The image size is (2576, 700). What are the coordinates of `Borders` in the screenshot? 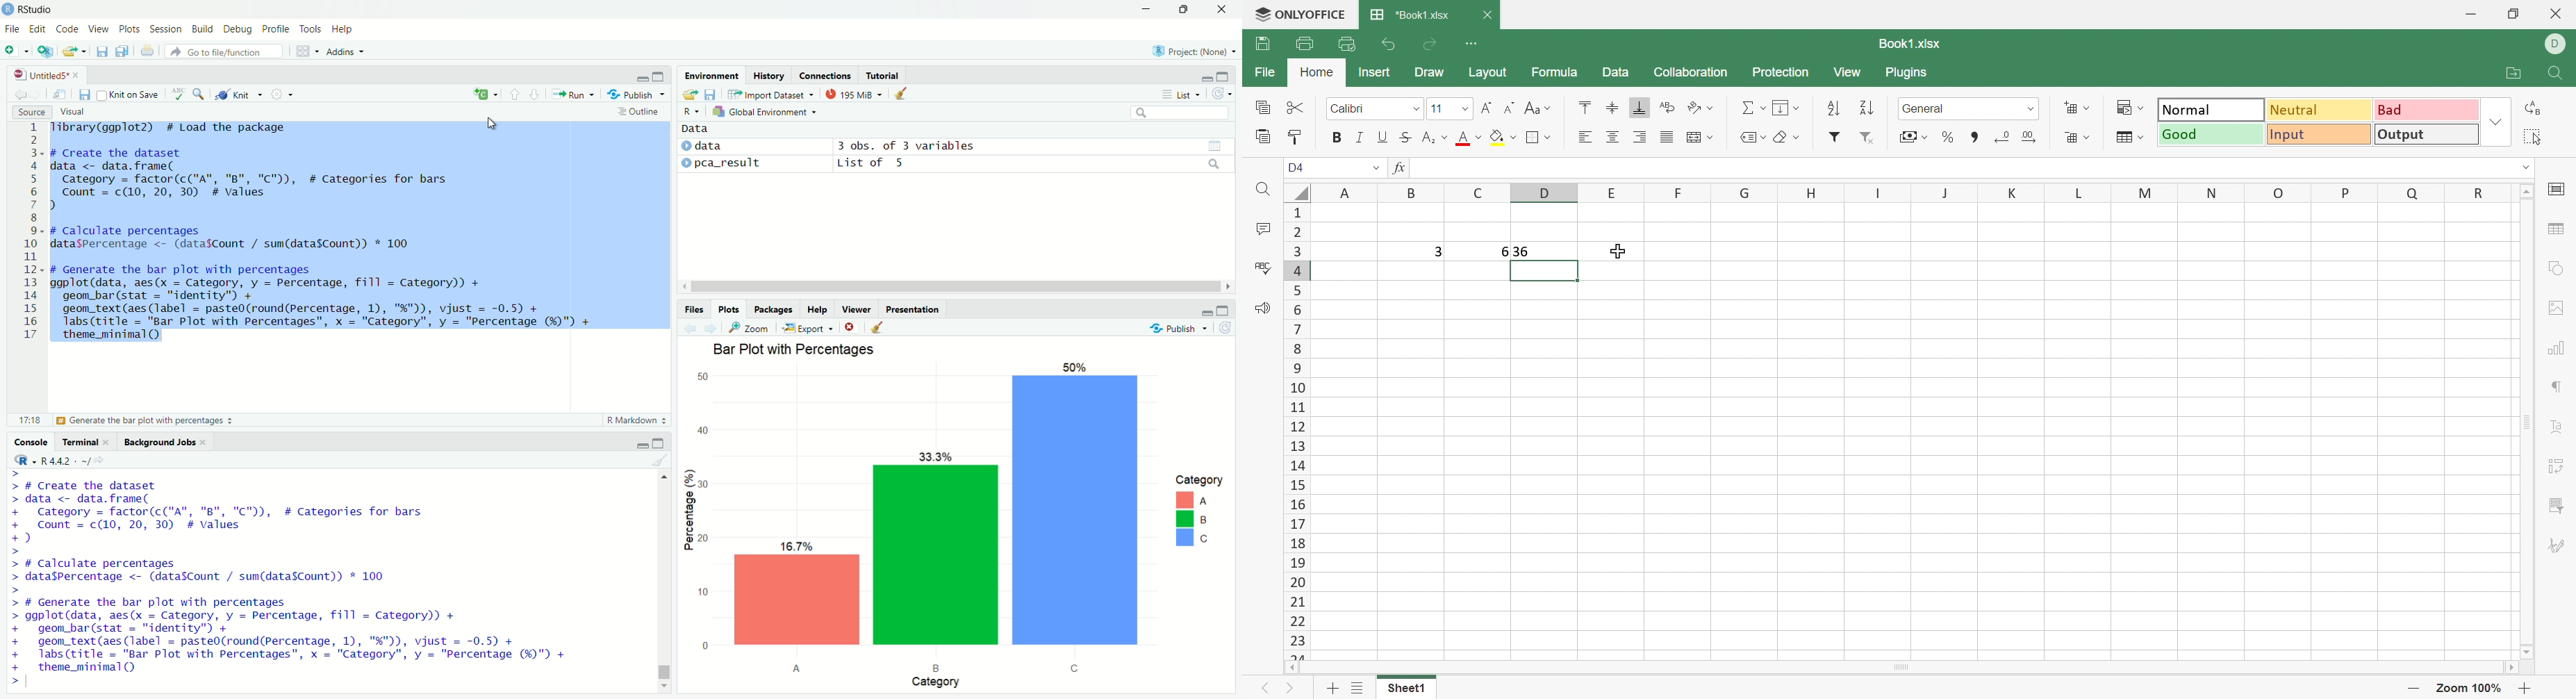 It's located at (1538, 138).